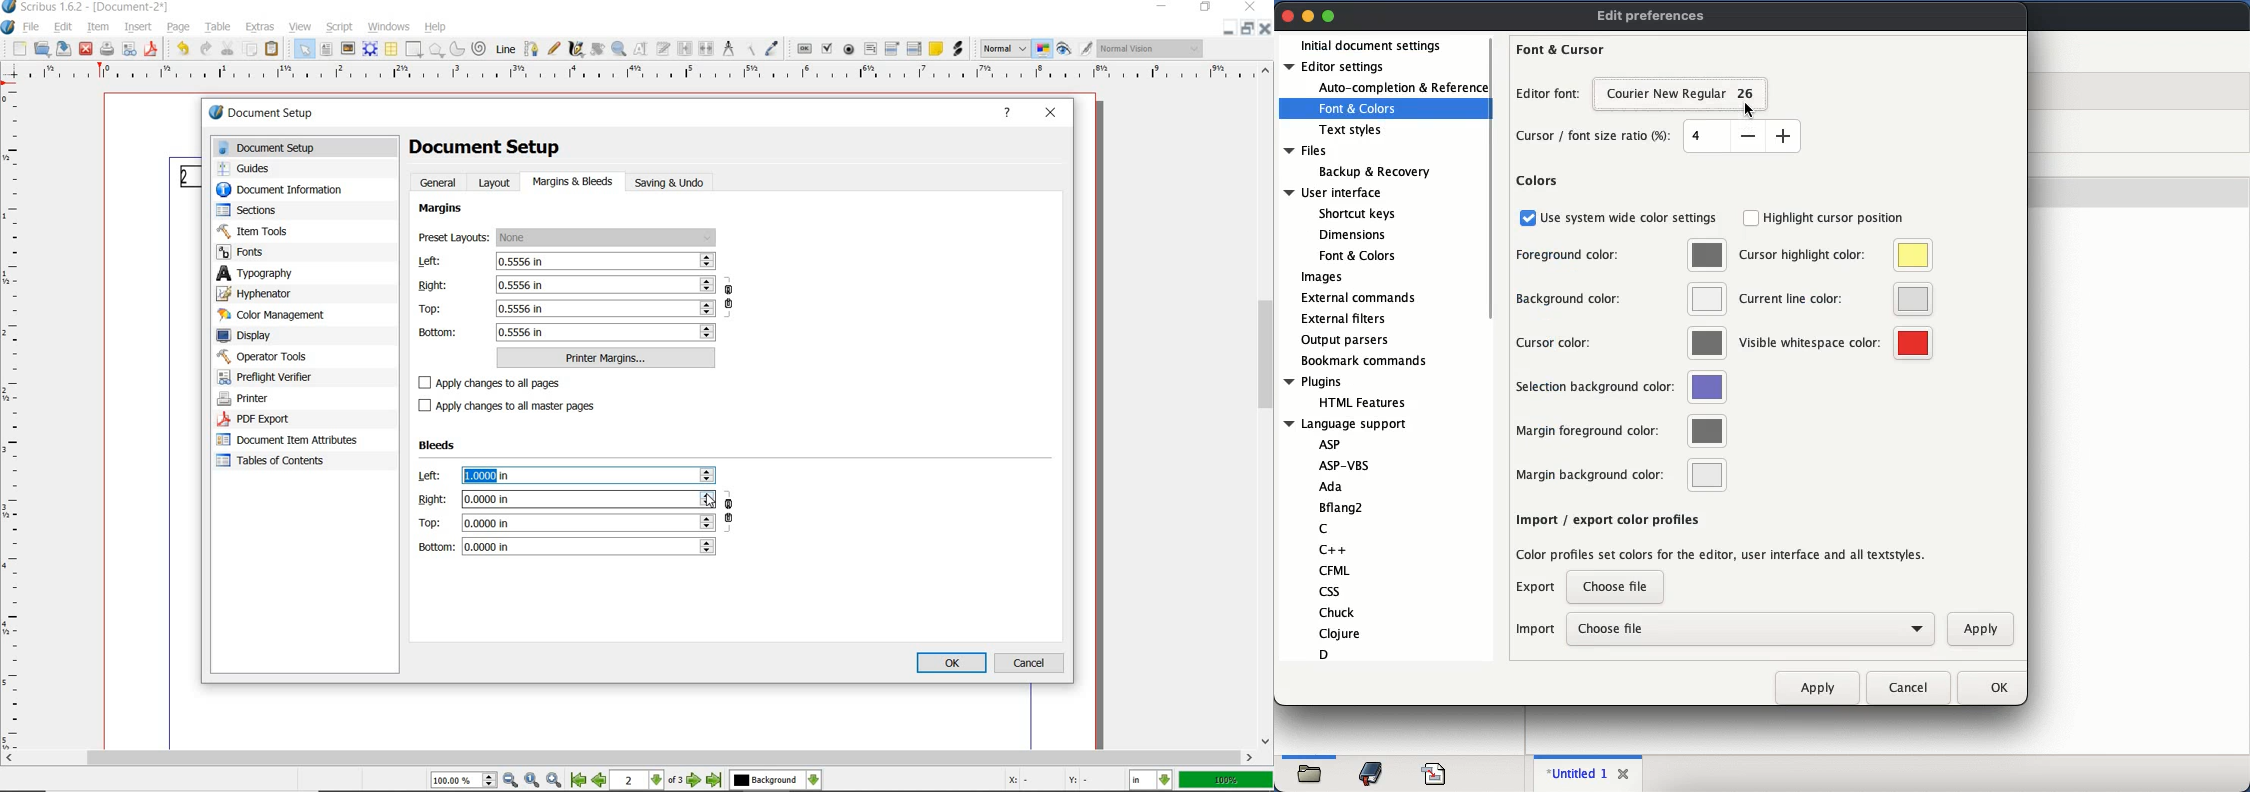  What do you see at coordinates (893, 50) in the screenshot?
I see `pdf combo box` at bounding box center [893, 50].